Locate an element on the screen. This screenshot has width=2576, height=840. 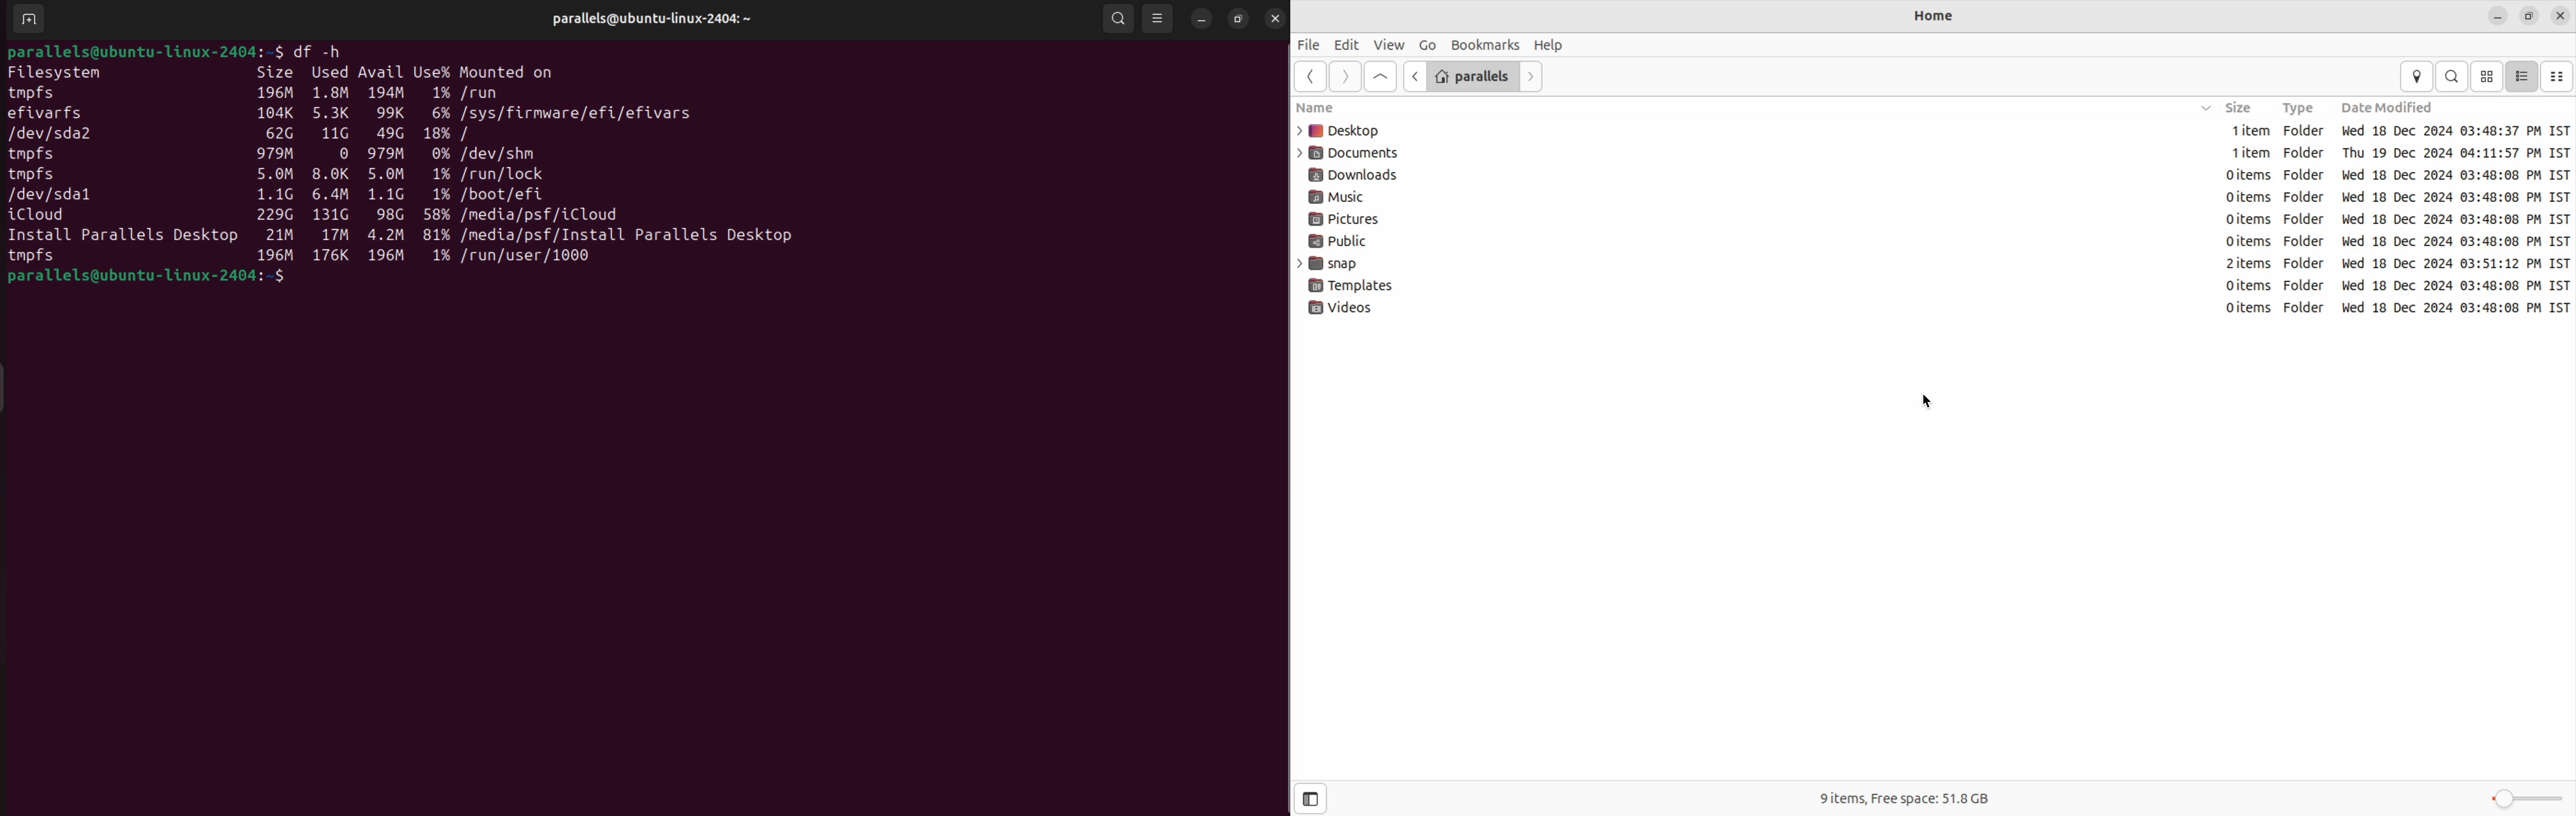
6% is located at coordinates (440, 113).